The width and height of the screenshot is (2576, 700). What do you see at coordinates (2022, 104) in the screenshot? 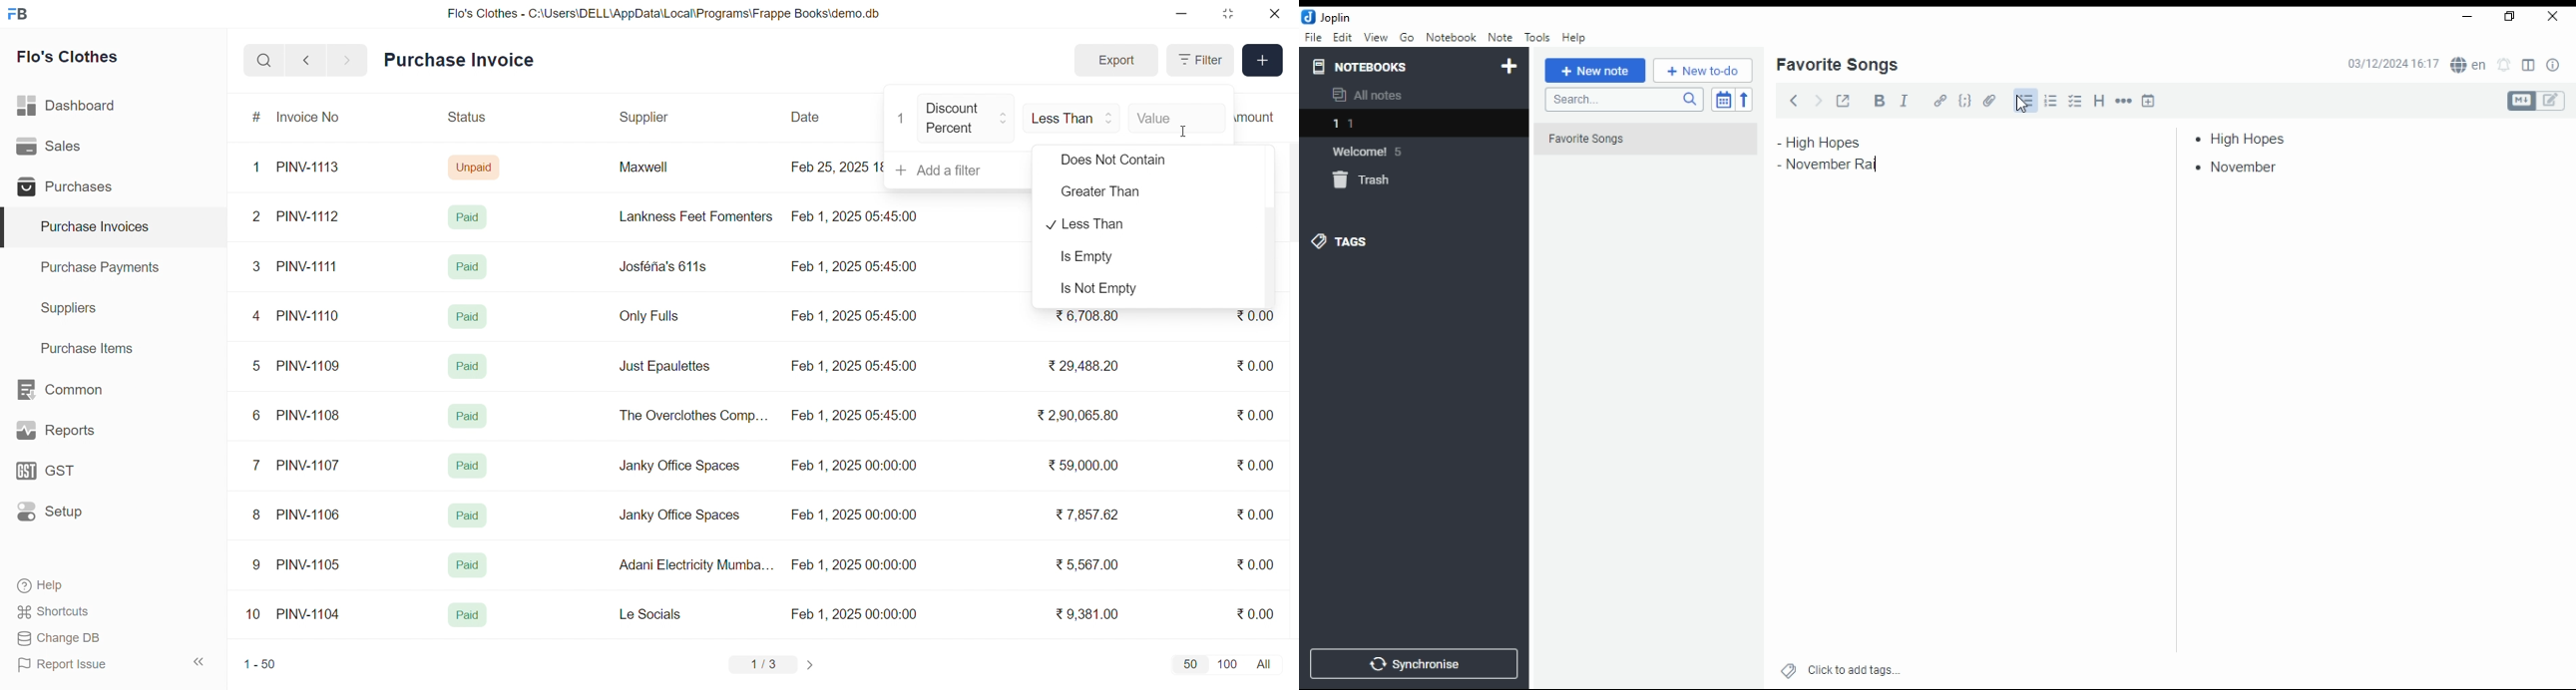
I see `mouse pointer` at bounding box center [2022, 104].